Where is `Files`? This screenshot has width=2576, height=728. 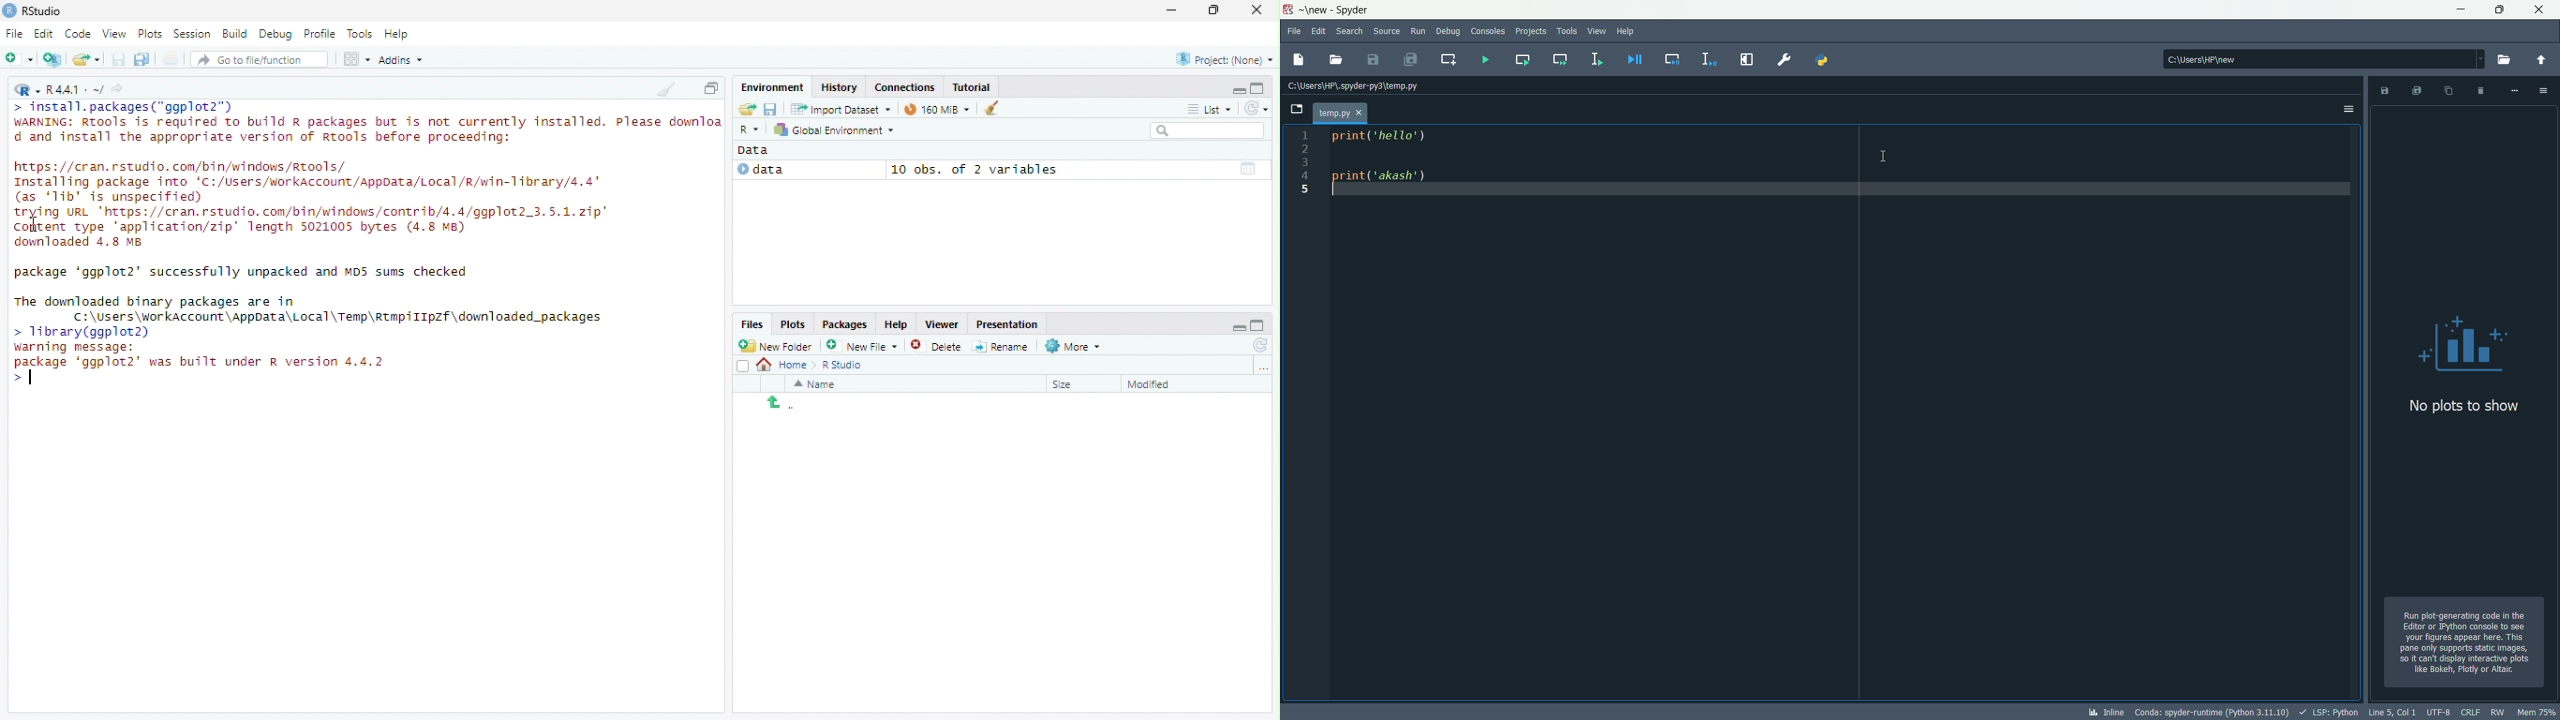
Files is located at coordinates (753, 325).